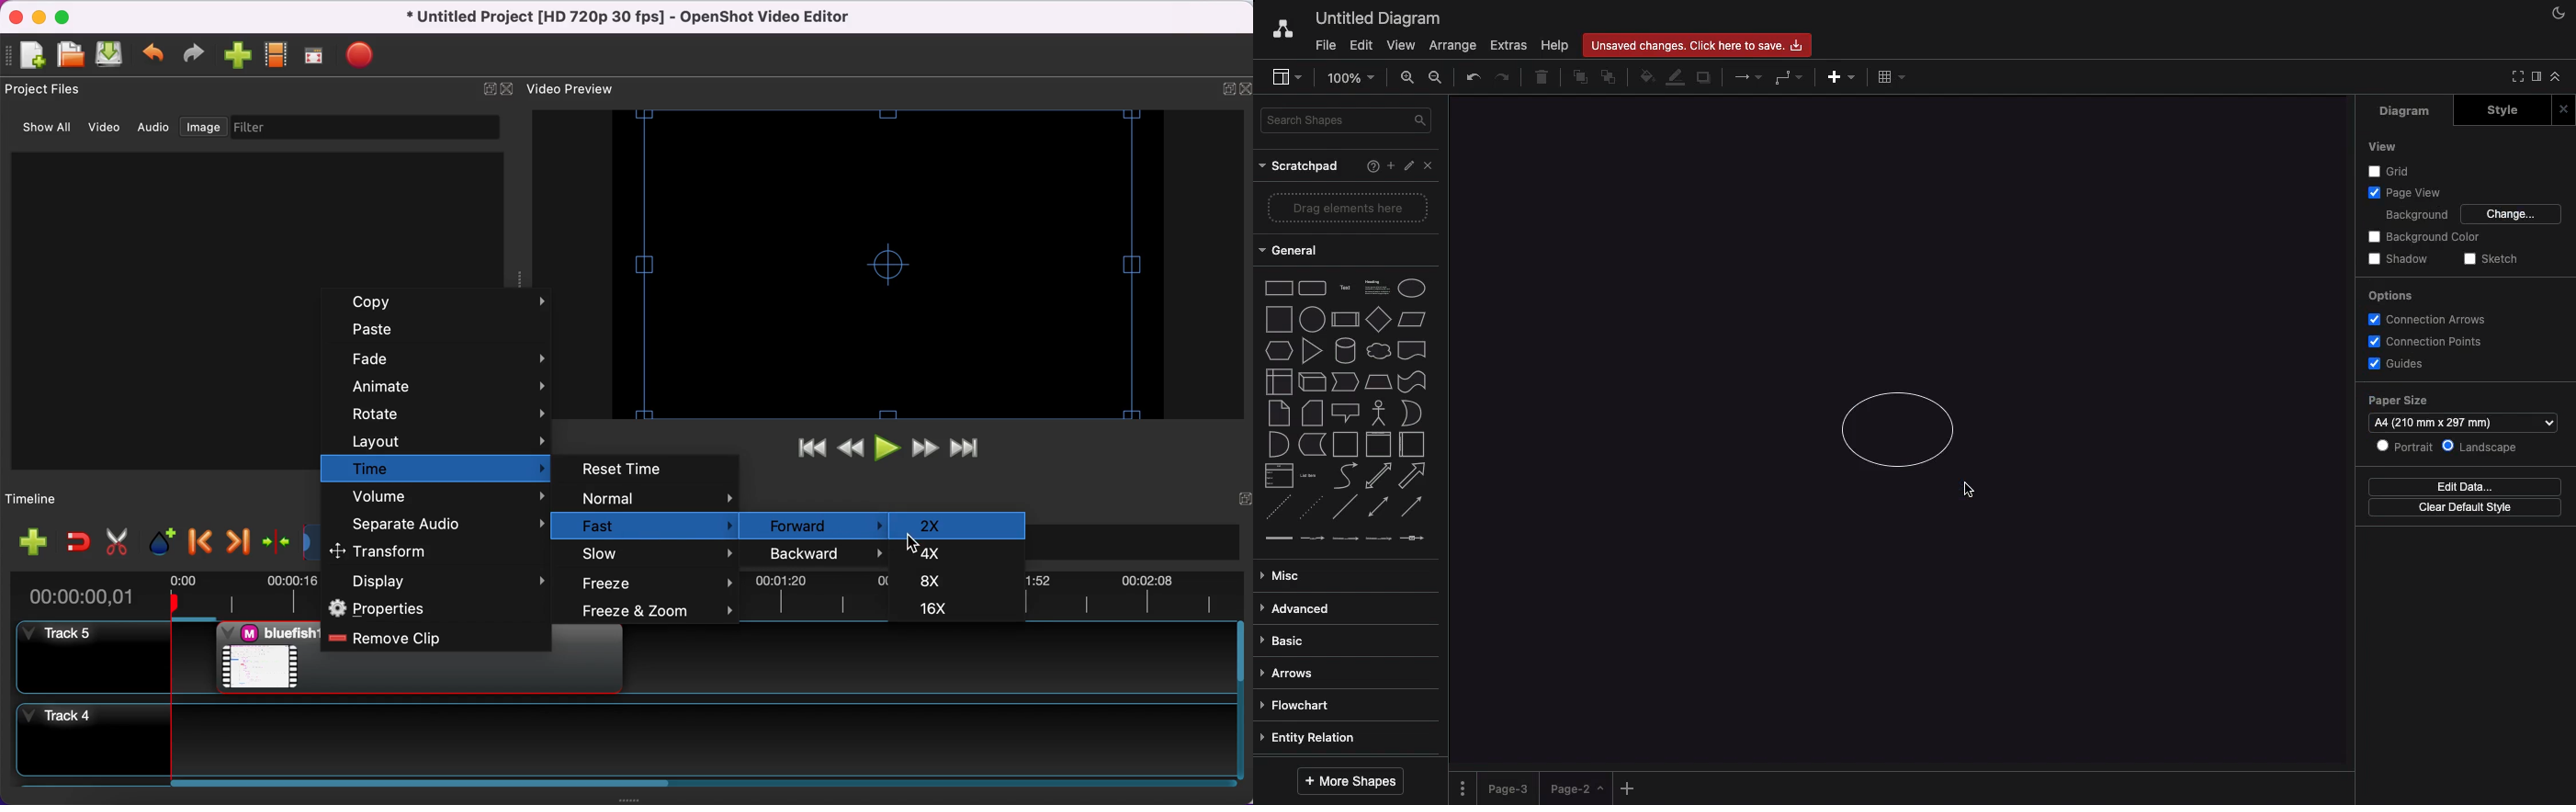 The width and height of the screenshot is (2576, 812). Describe the element at coordinates (1578, 787) in the screenshot. I see `Landed on page 2` at that location.